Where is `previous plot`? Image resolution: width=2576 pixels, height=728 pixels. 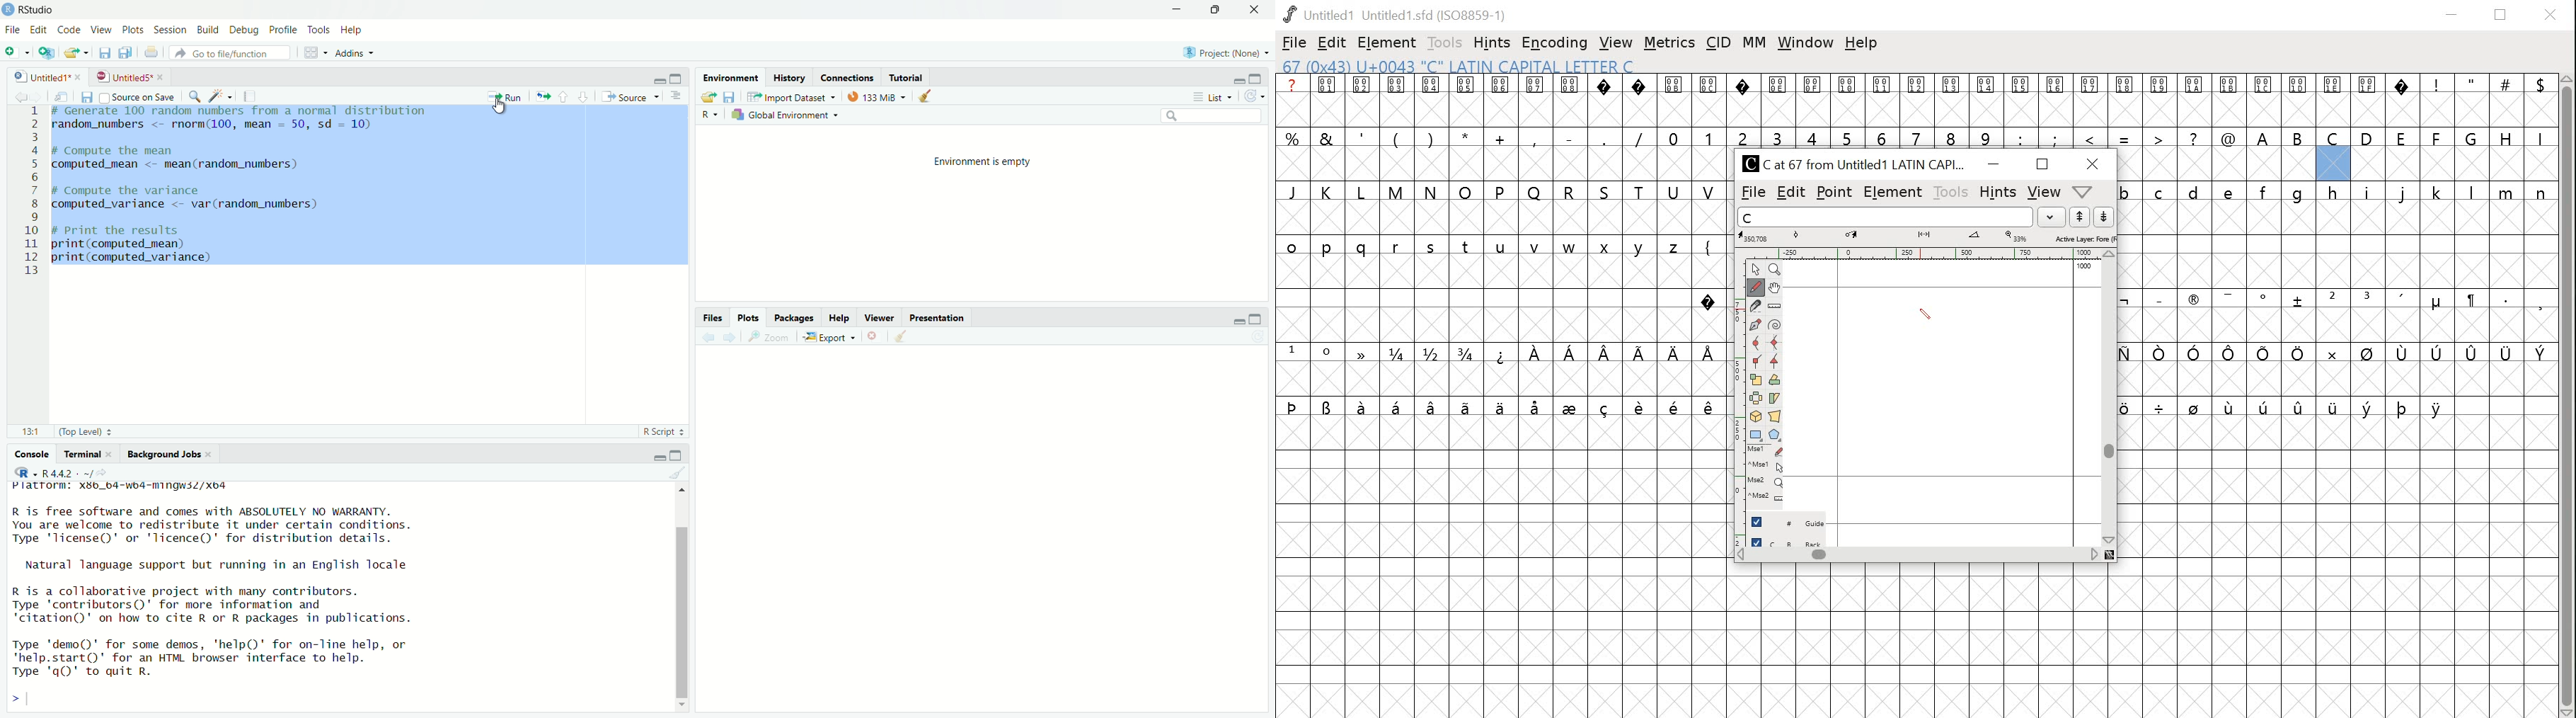
previous plot is located at coordinates (708, 338).